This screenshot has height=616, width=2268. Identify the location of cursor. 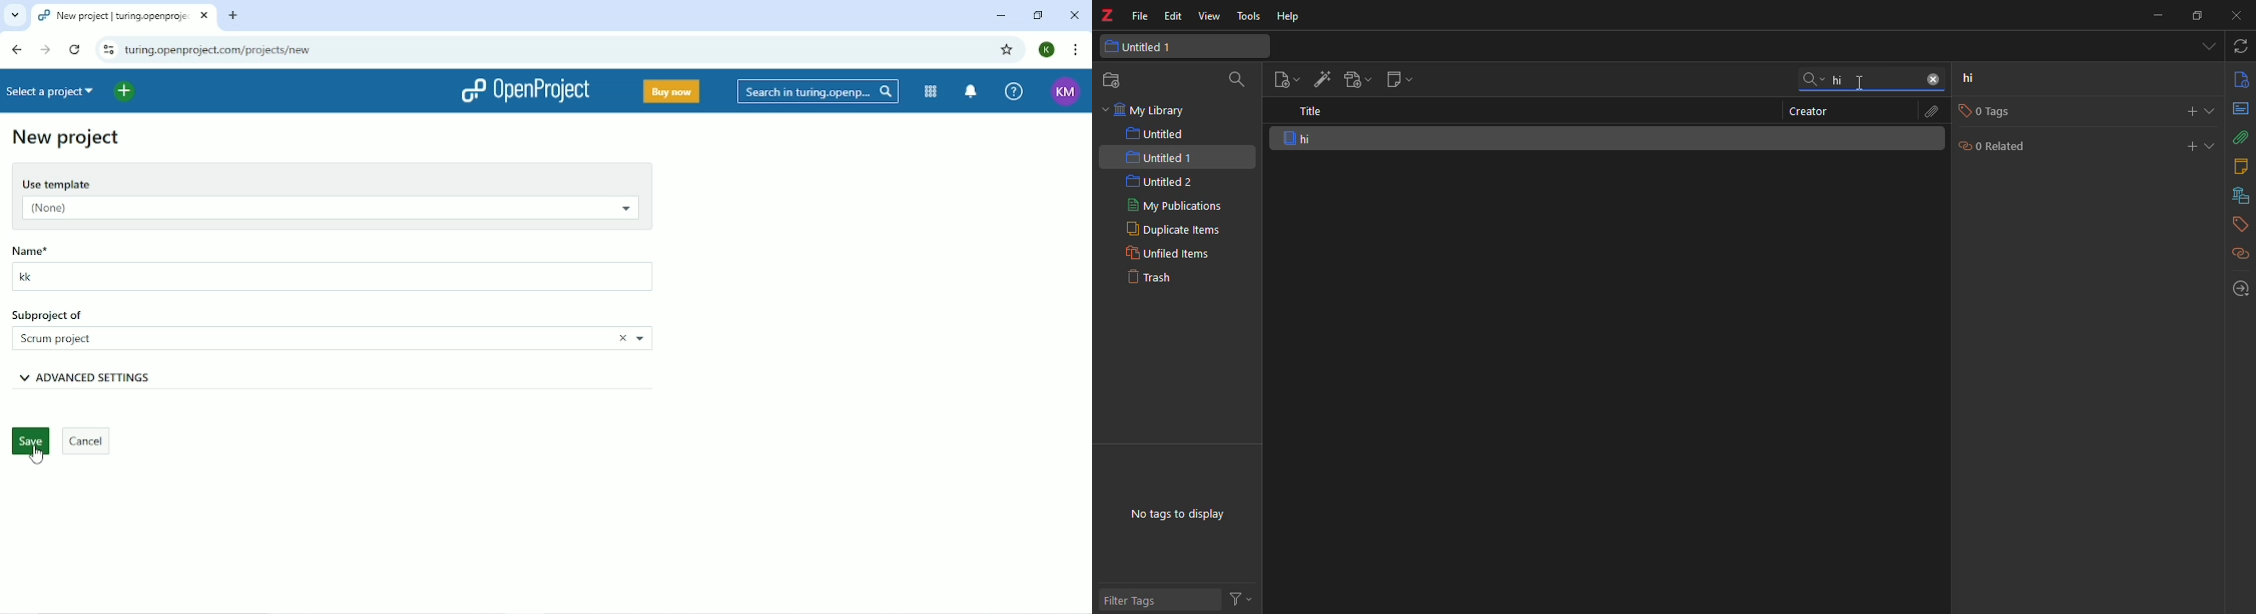
(1857, 89).